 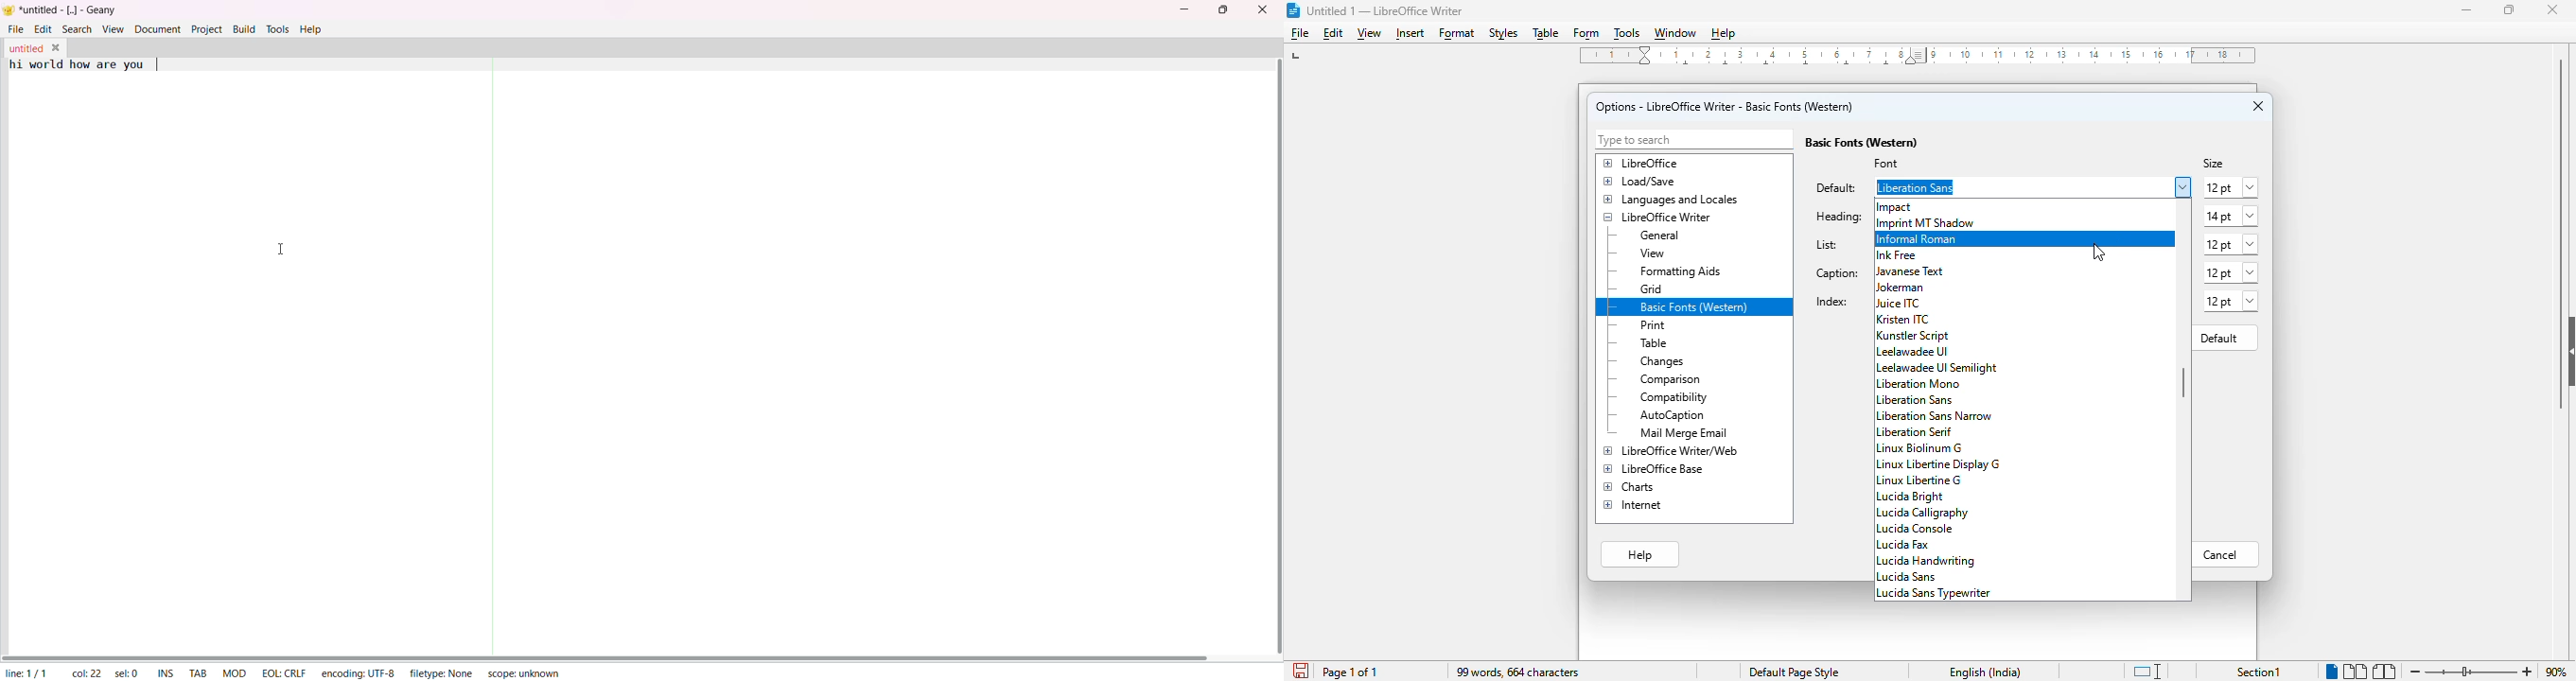 I want to click on autocaption, so click(x=1674, y=415).